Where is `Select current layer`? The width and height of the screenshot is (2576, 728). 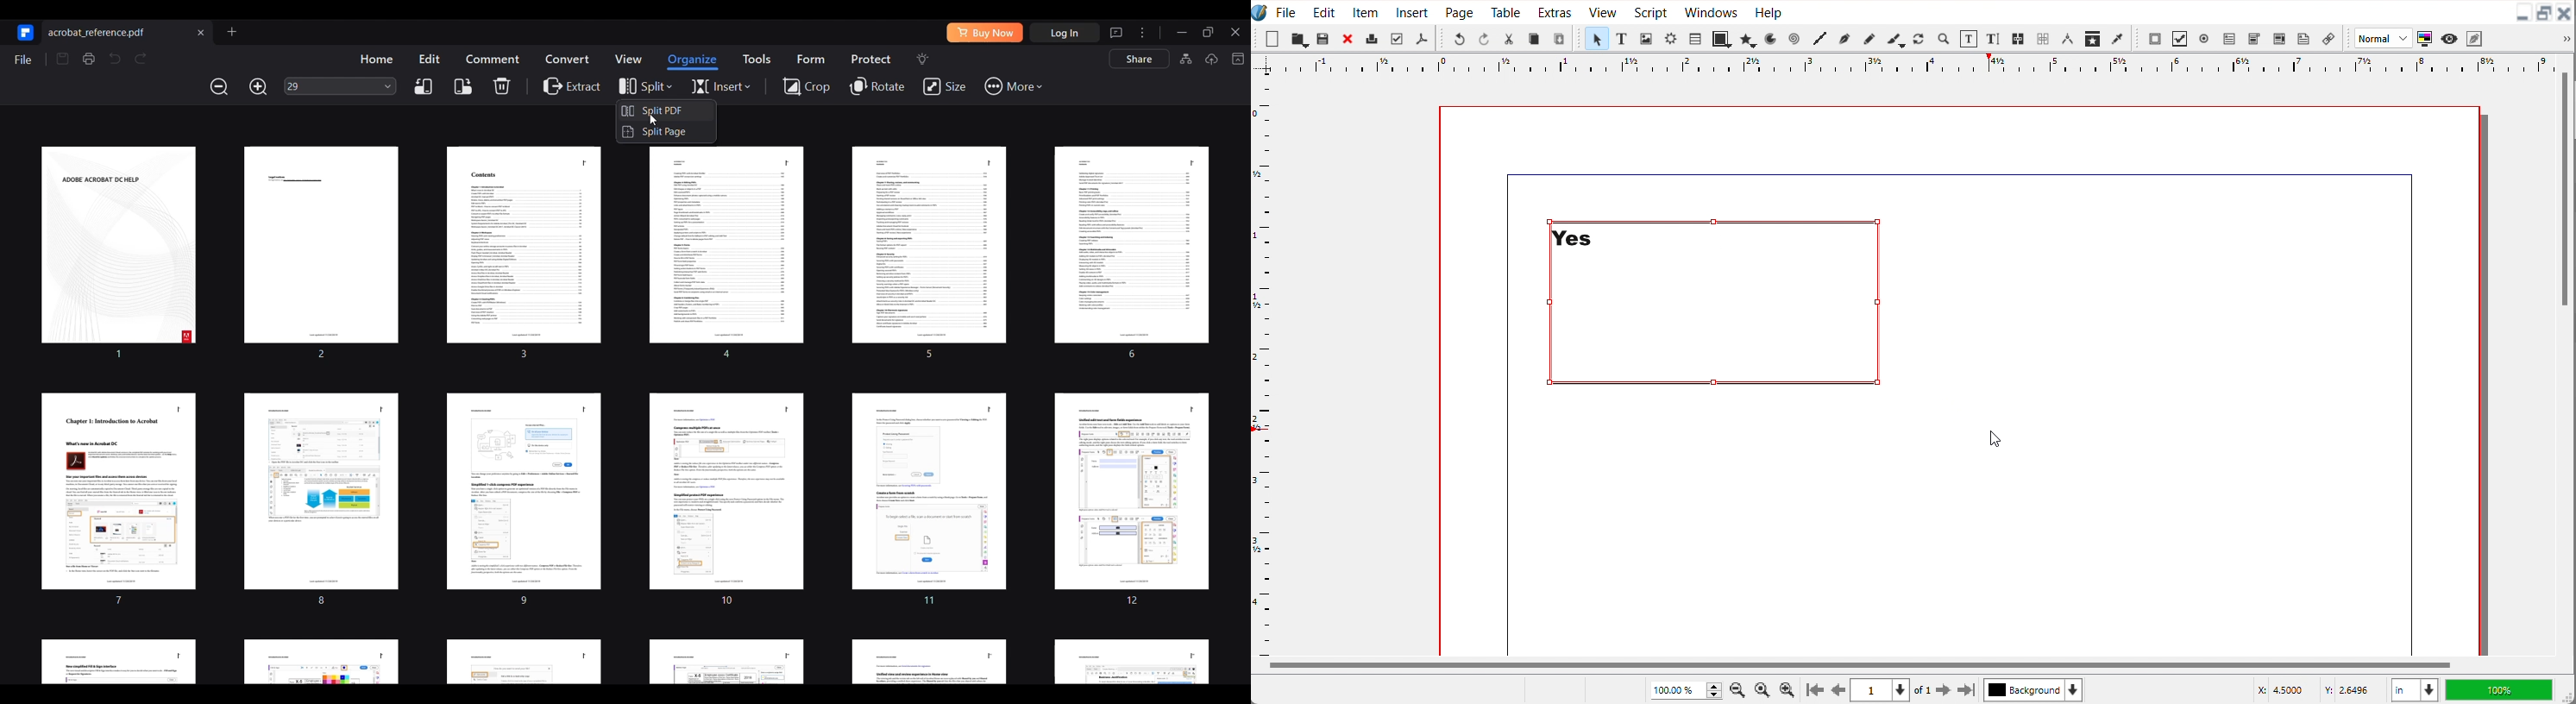 Select current layer is located at coordinates (2033, 689).